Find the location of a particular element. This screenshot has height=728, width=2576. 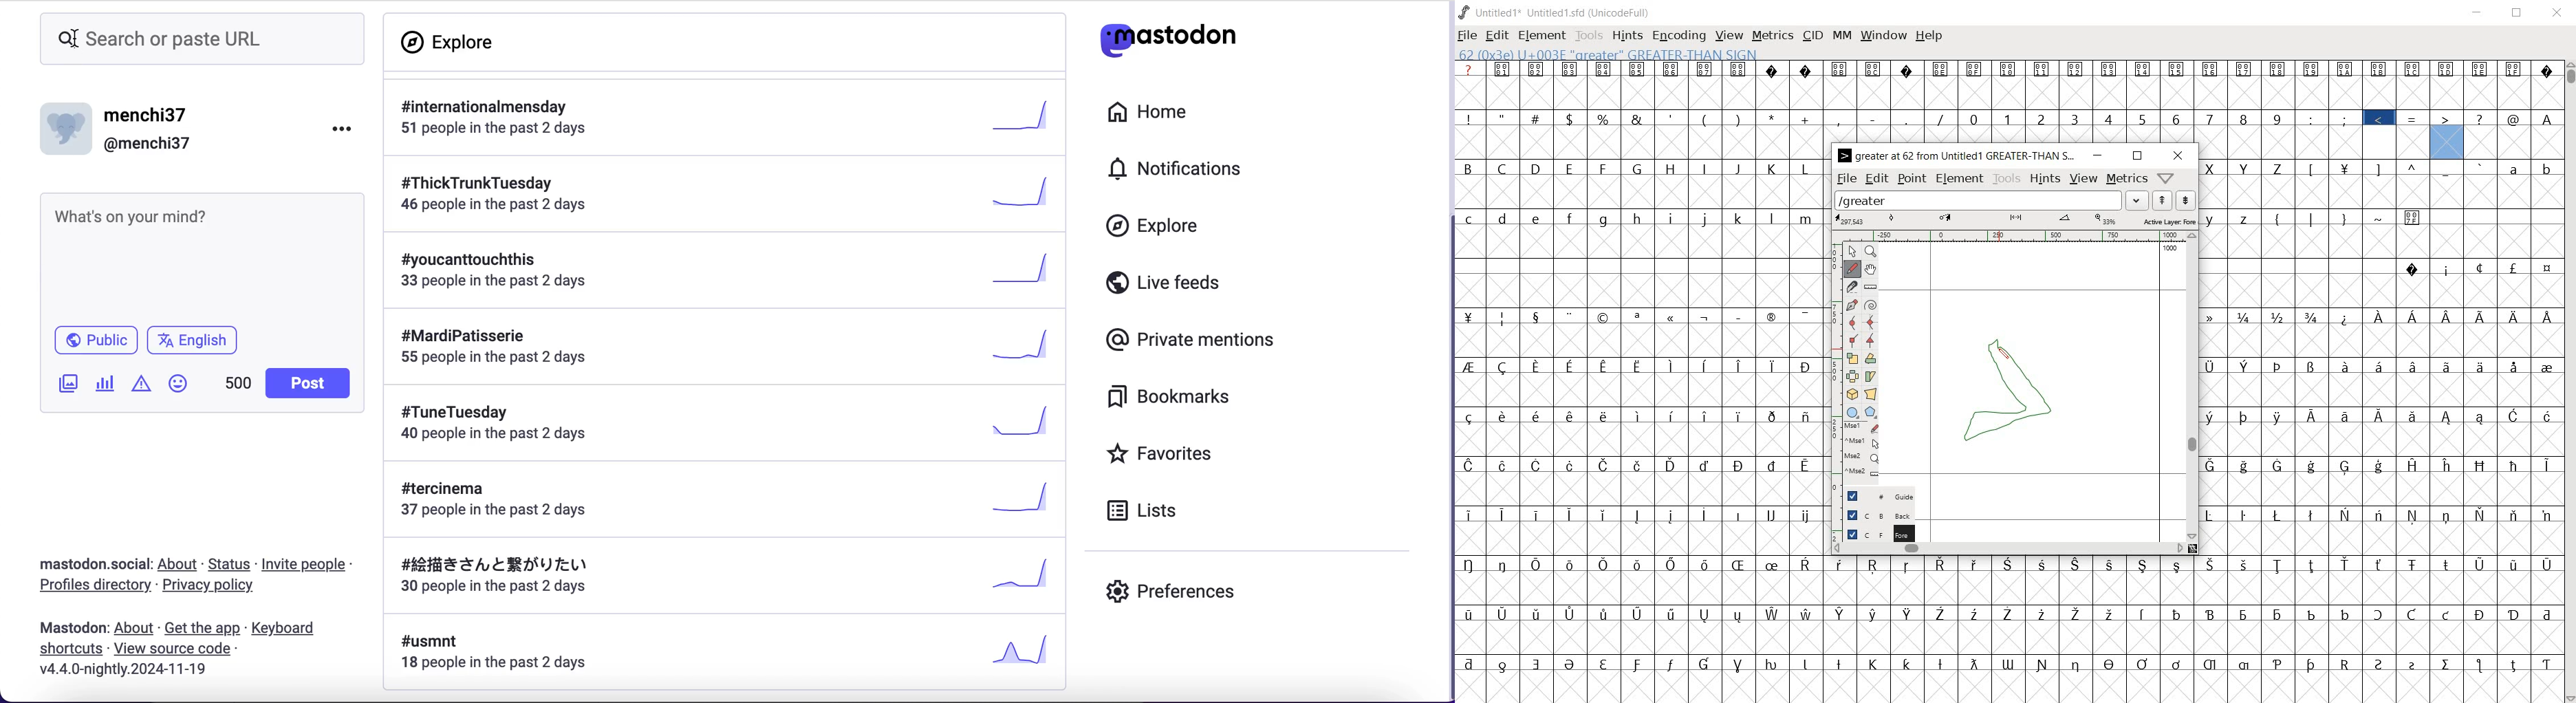

mastodon is located at coordinates (71, 630).